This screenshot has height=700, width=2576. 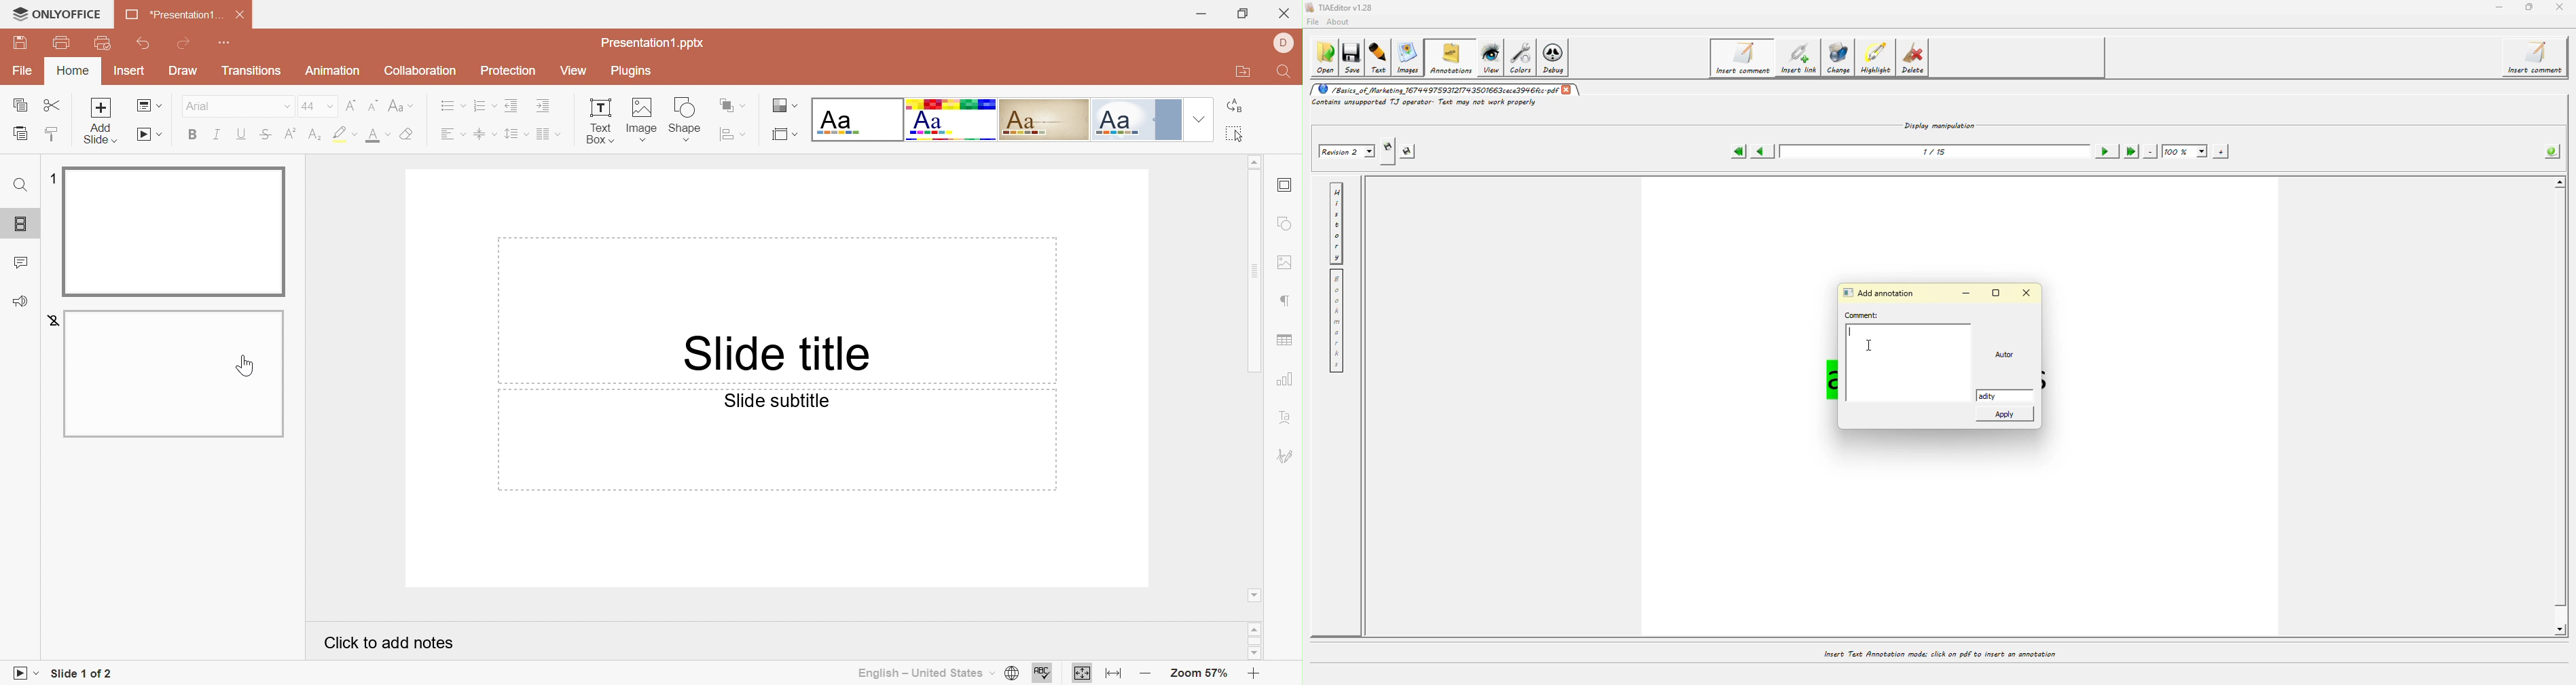 I want to click on Redo, so click(x=185, y=43).